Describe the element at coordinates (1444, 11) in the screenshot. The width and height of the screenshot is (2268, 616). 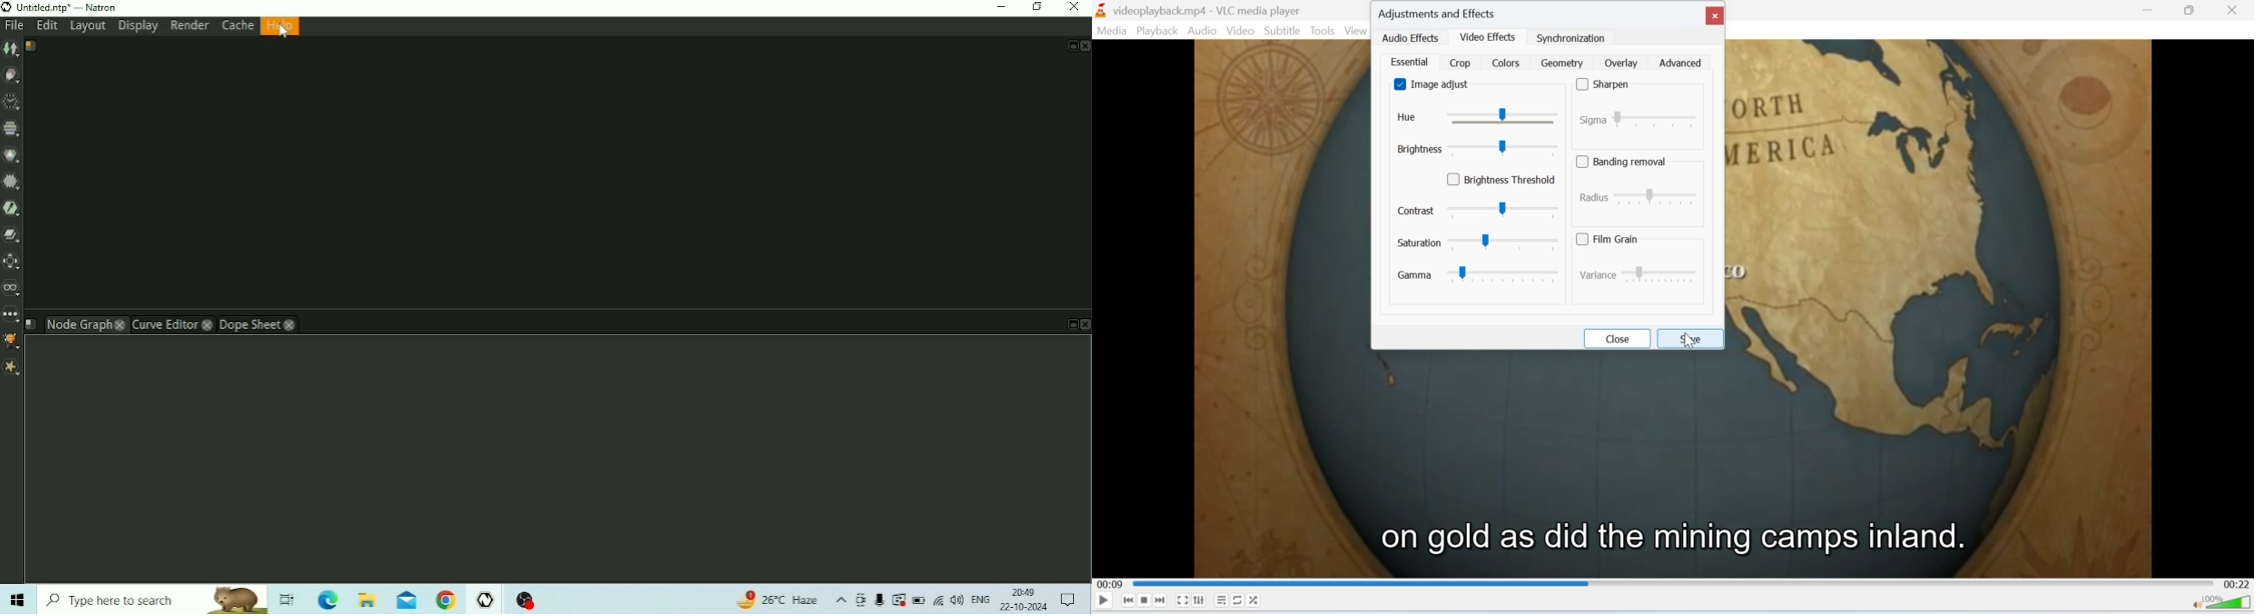
I see `adjustments and effects` at that location.